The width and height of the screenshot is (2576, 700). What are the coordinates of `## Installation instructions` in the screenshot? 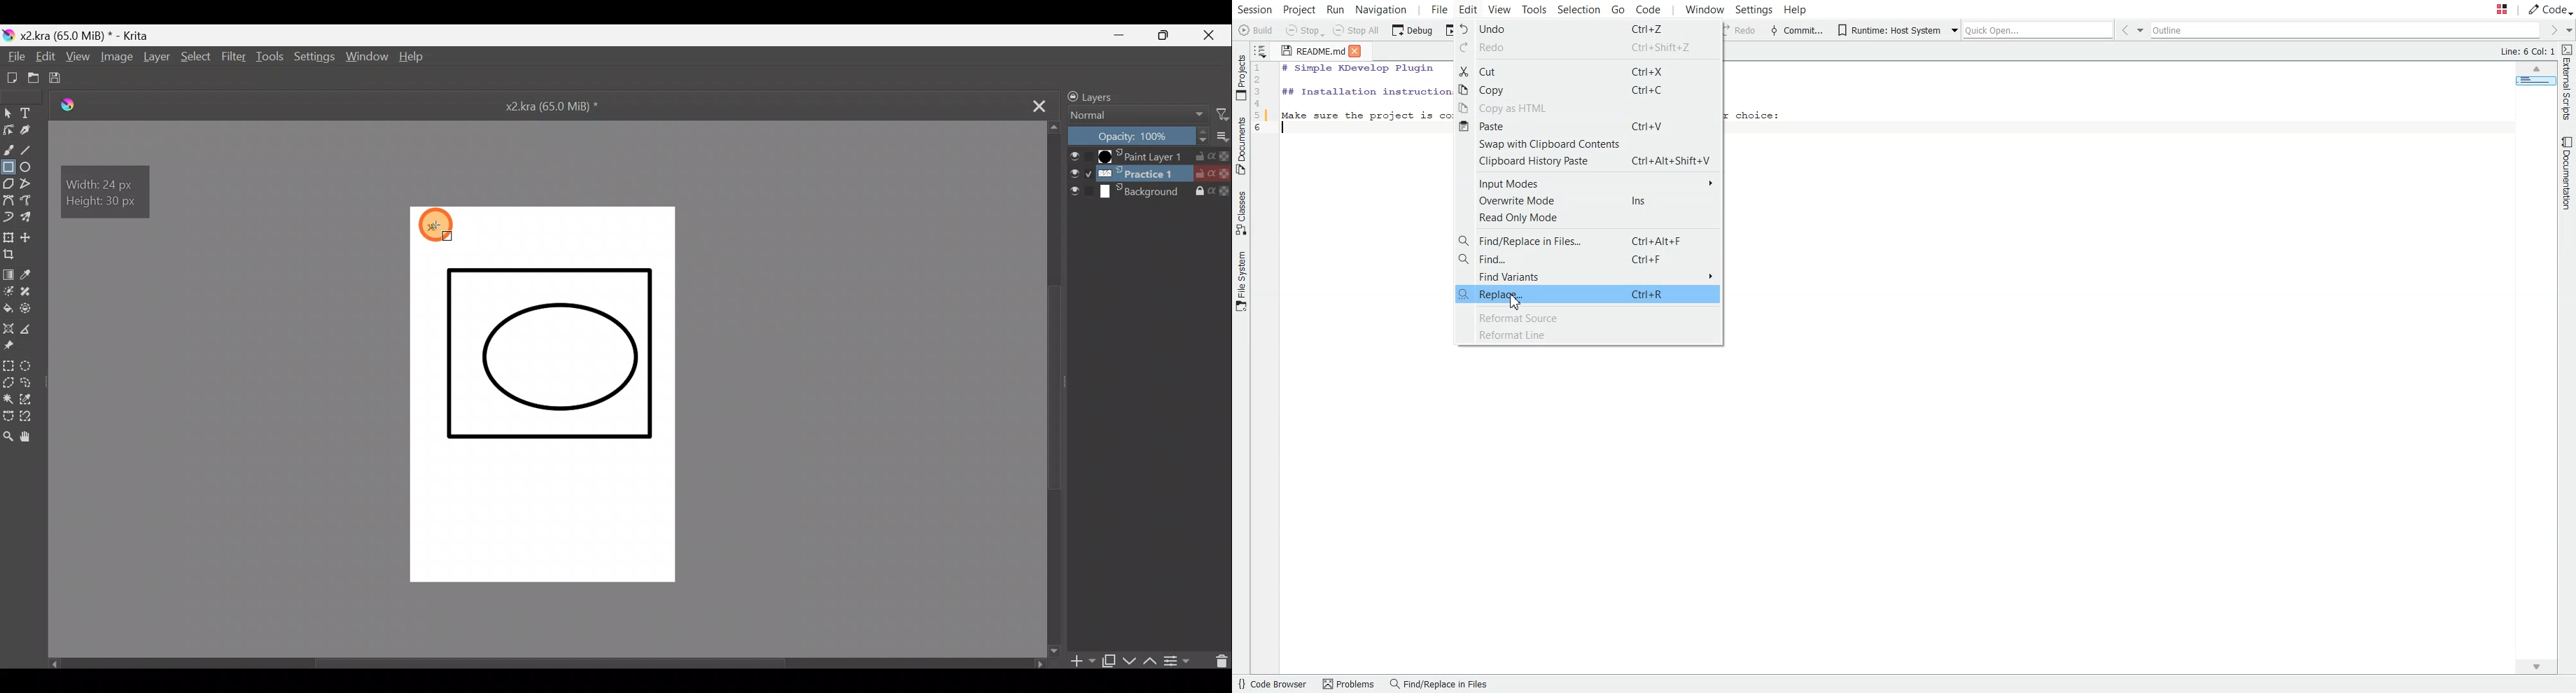 It's located at (1364, 90).